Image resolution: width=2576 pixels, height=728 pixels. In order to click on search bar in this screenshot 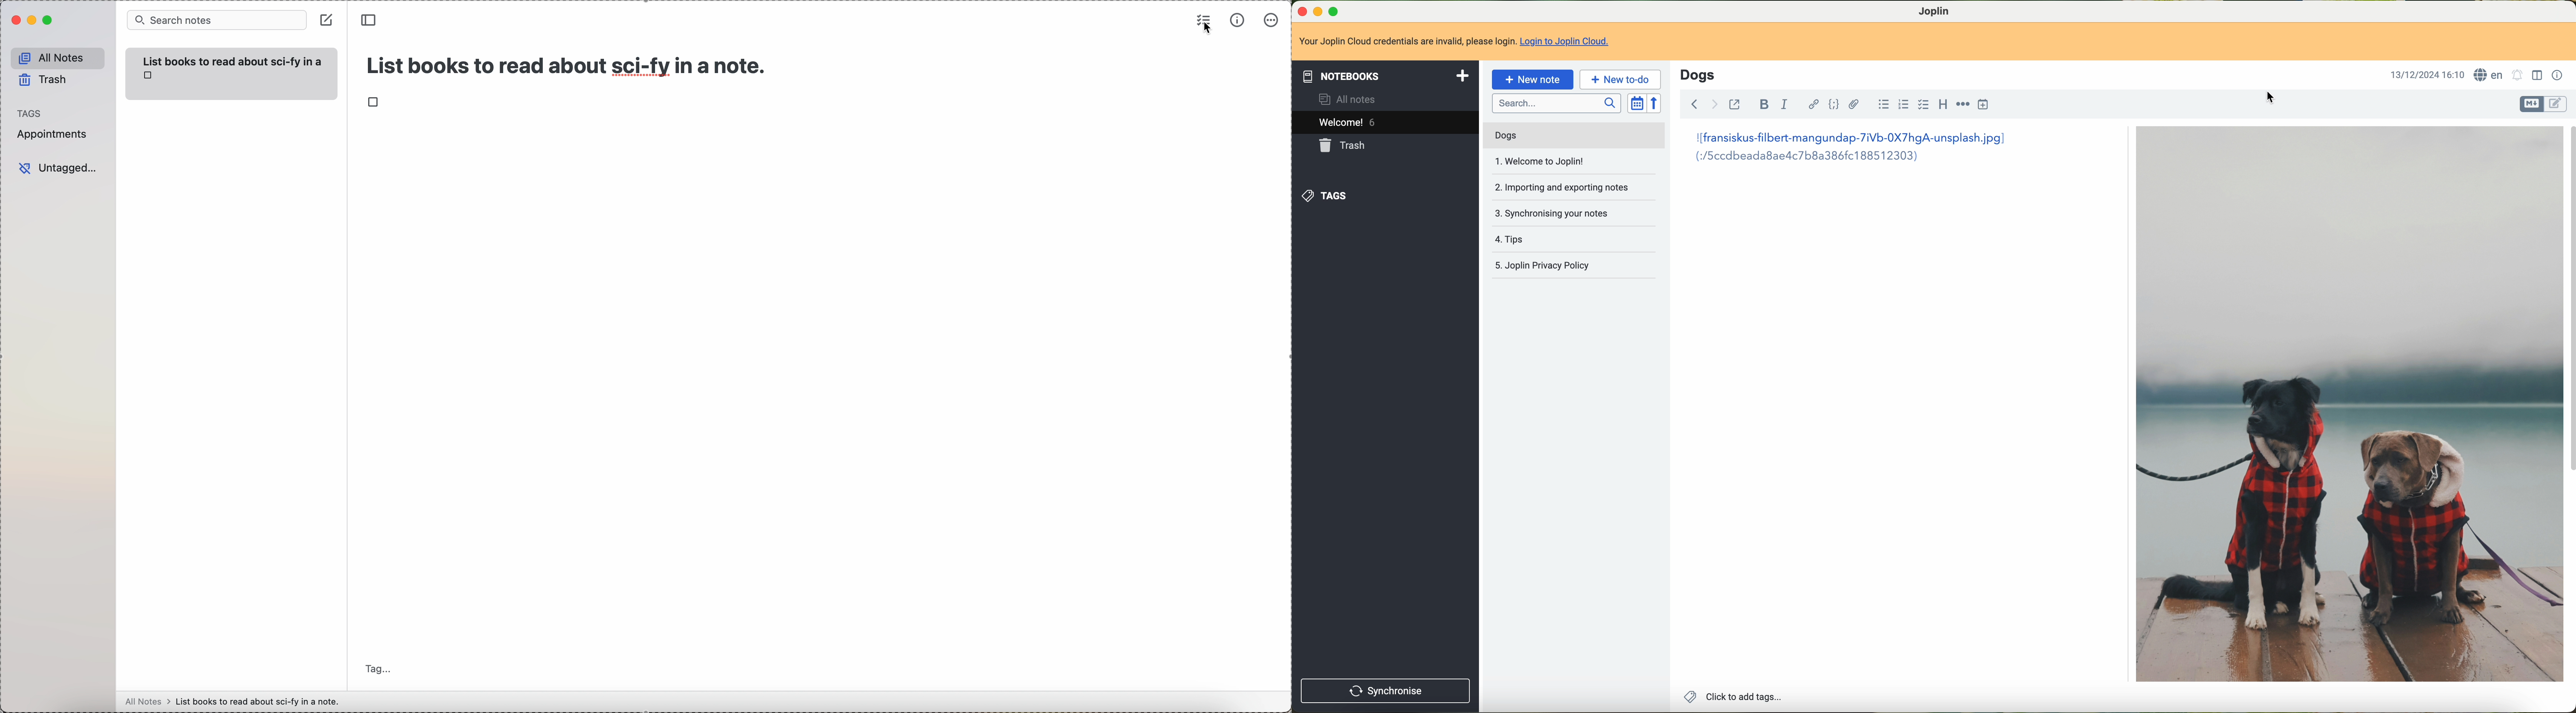, I will do `click(216, 20)`.